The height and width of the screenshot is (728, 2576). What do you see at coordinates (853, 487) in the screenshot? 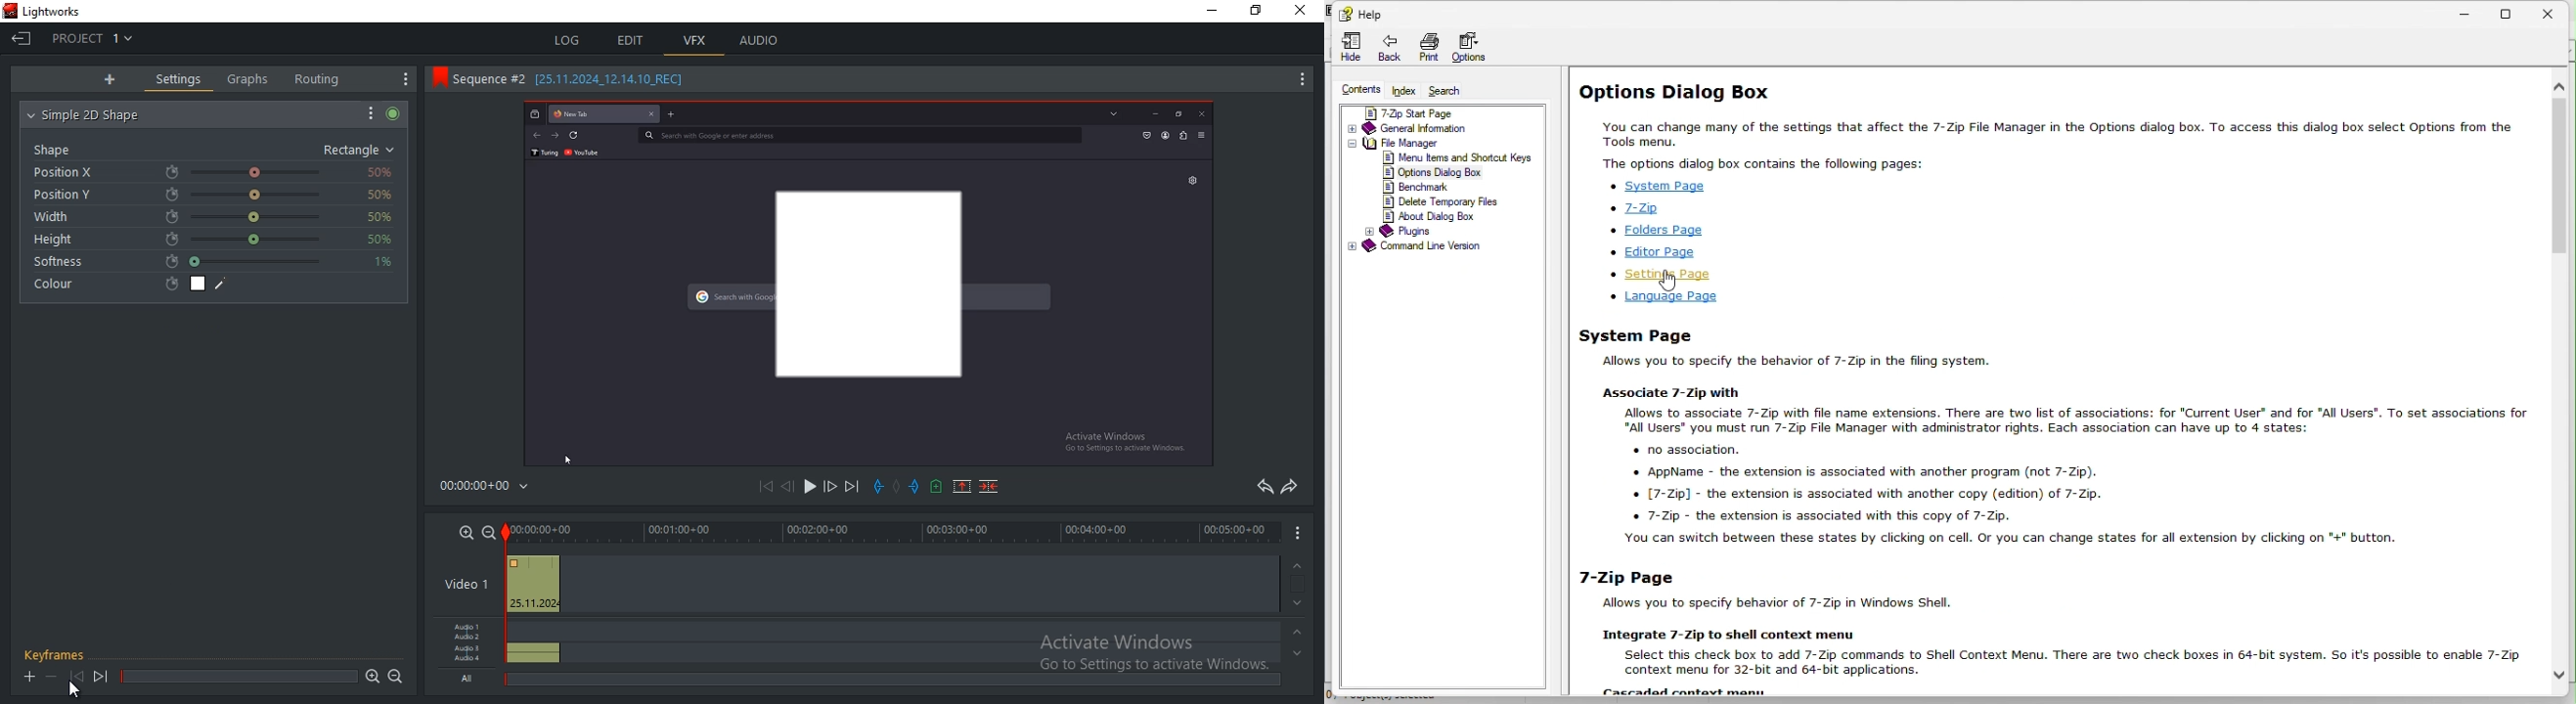
I see `next` at bounding box center [853, 487].